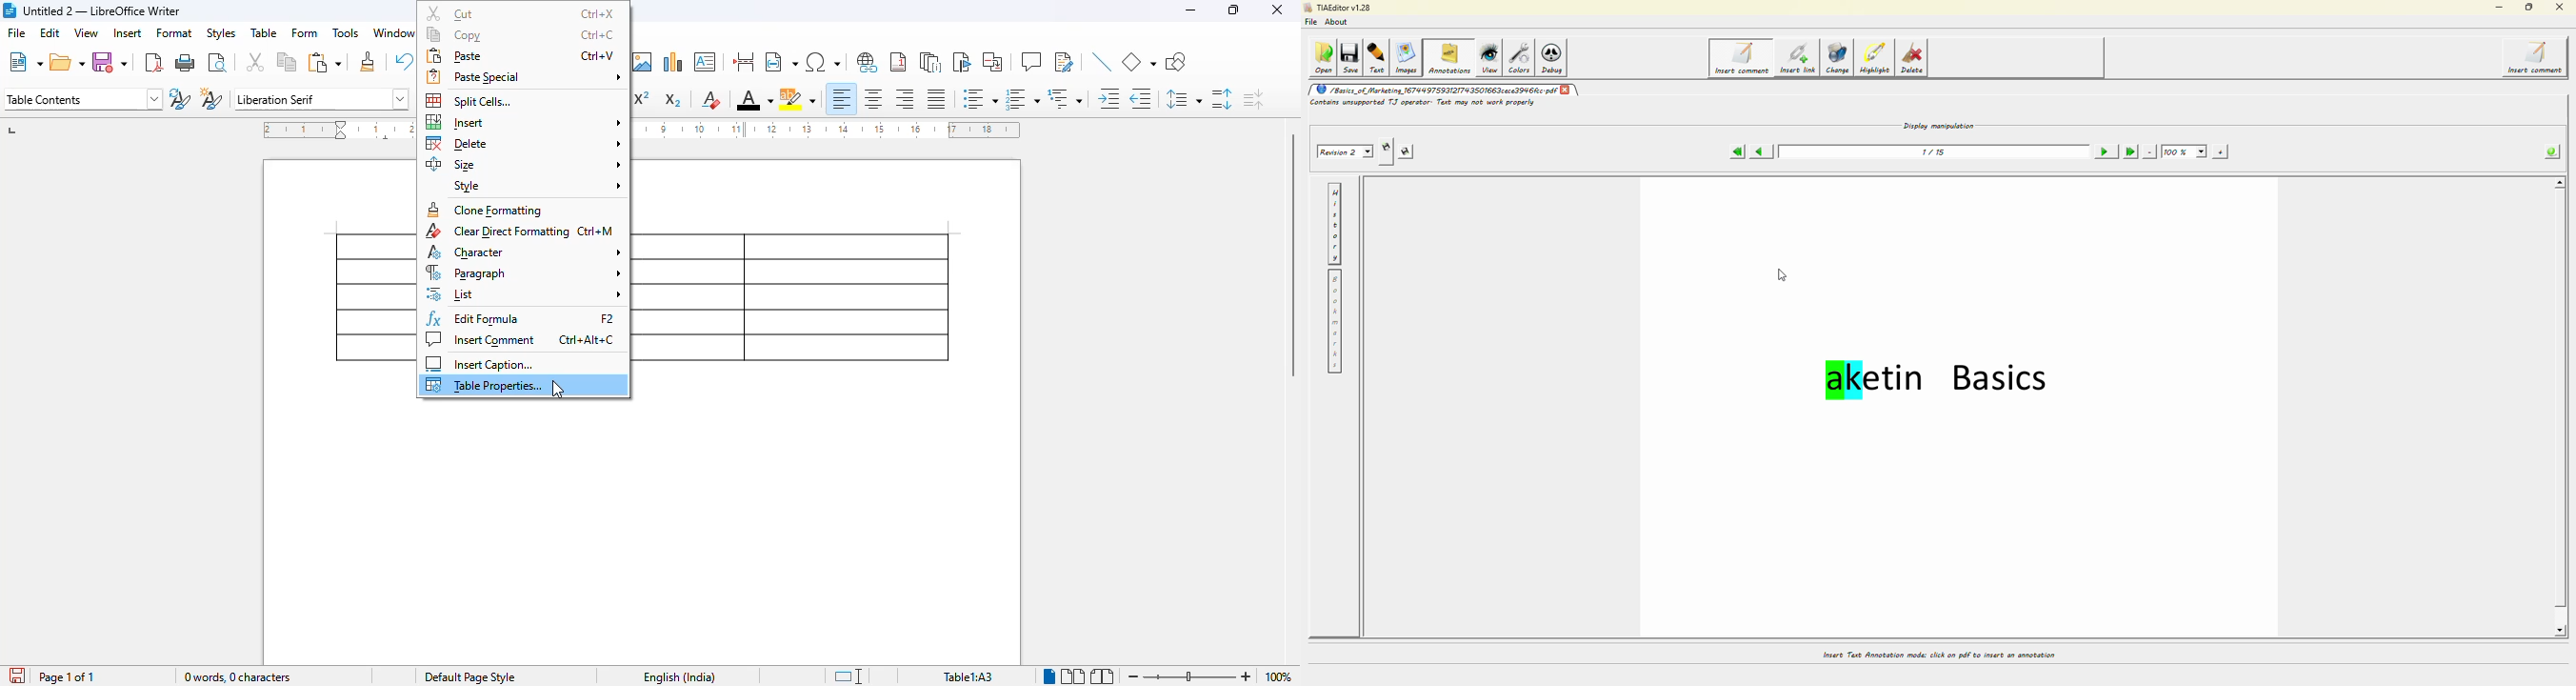  What do you see at coordinates (1049, 676) in the screenshot?
I see `Single-page view` at bounding box center [1049, 676].